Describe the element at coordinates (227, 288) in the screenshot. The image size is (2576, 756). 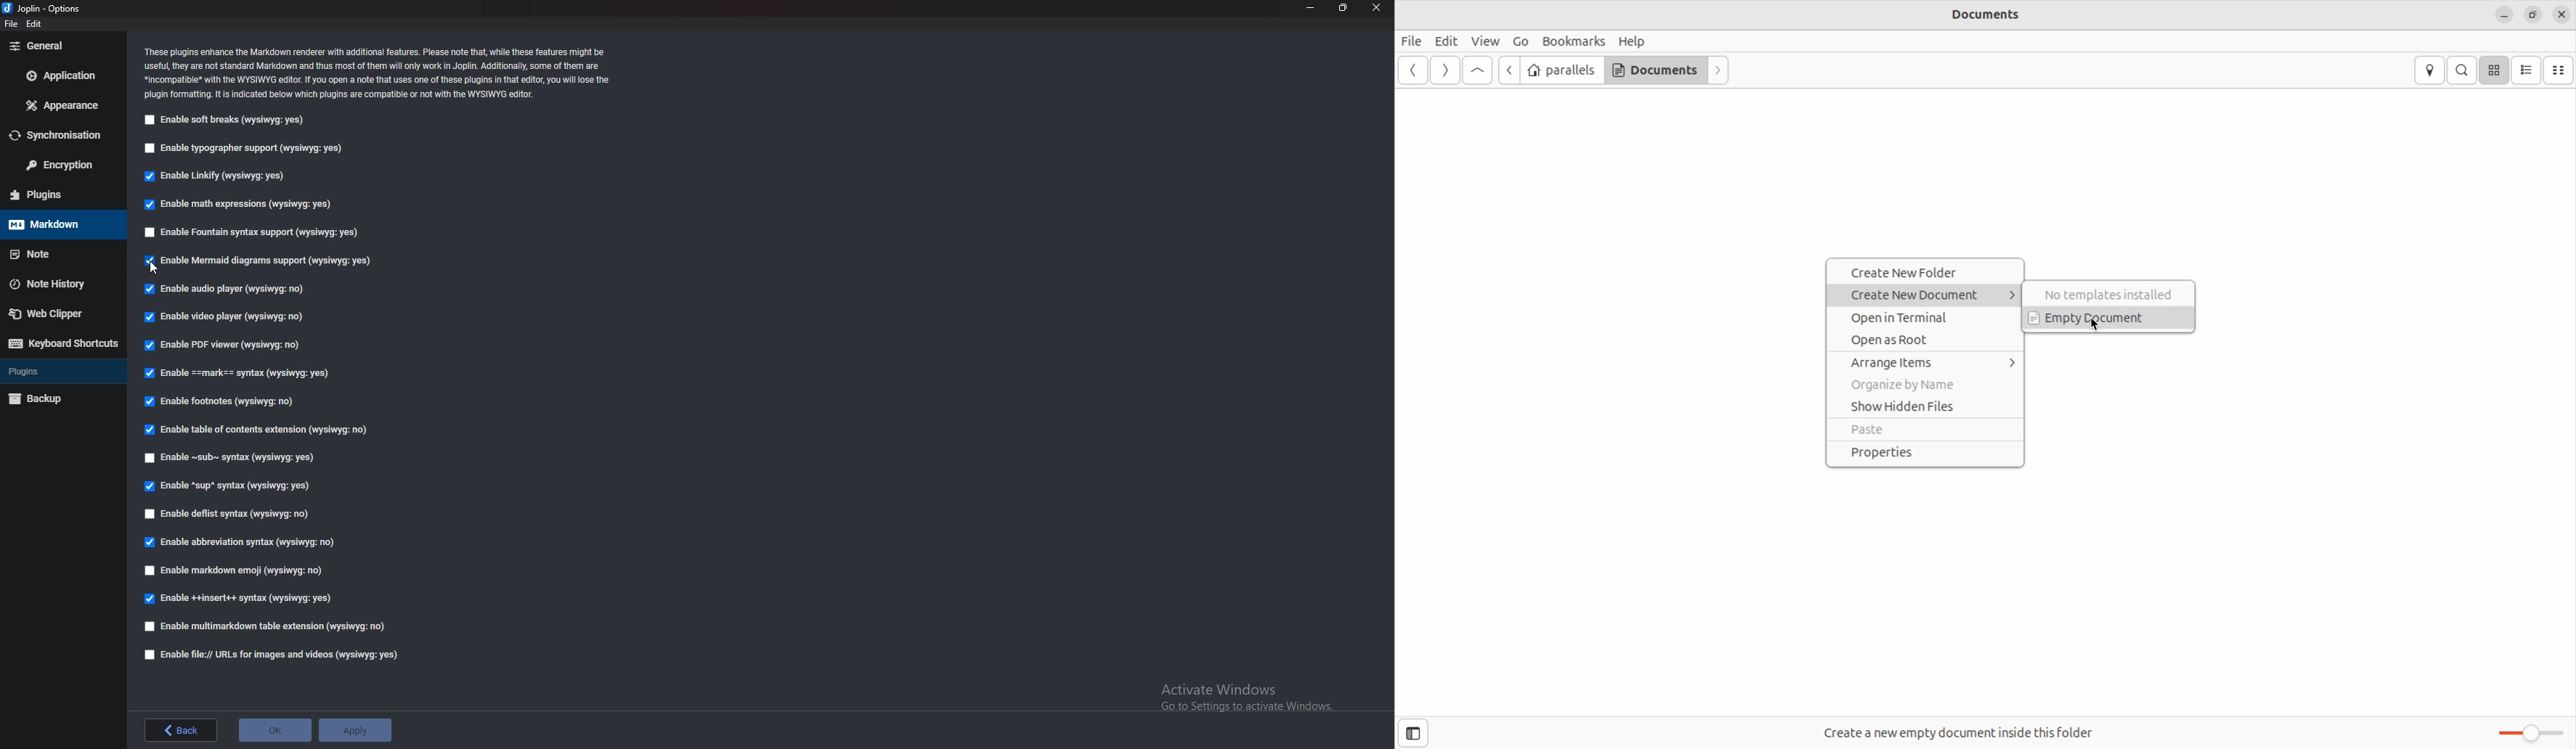
I see `Enable audio player` at that location.